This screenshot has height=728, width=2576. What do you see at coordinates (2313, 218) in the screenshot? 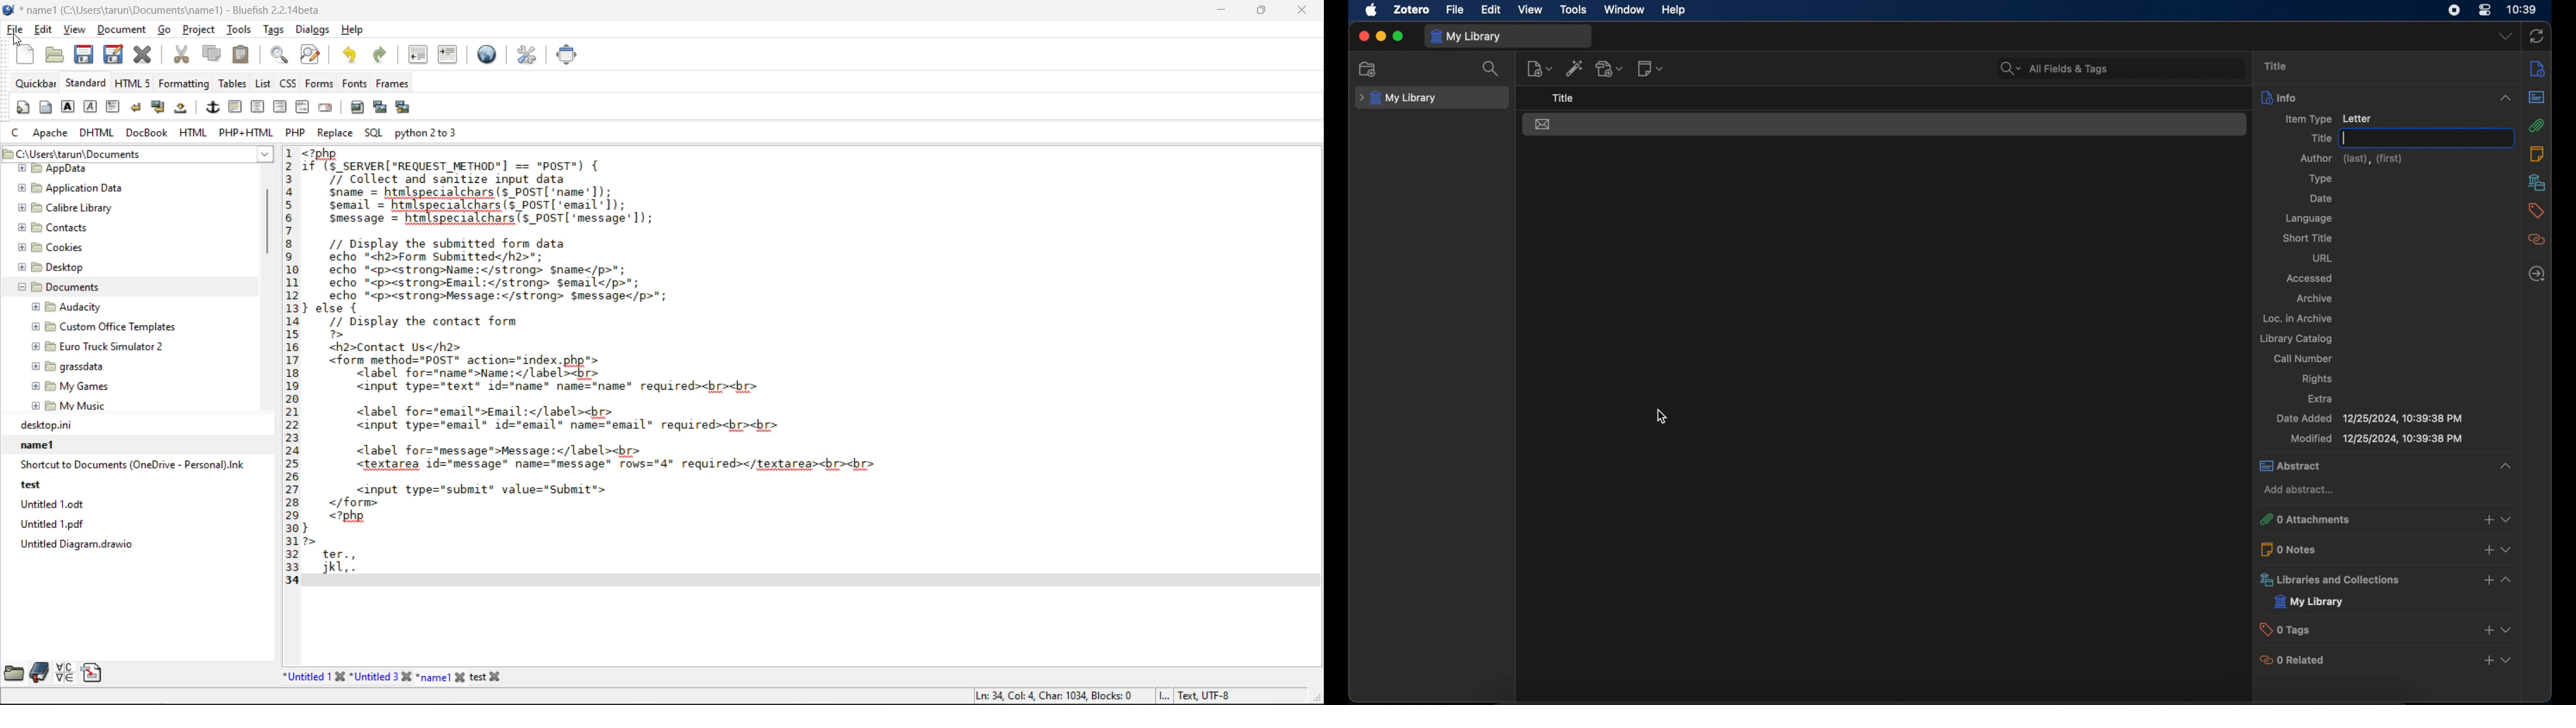
I see `language` at bounding box center [2313, 218].